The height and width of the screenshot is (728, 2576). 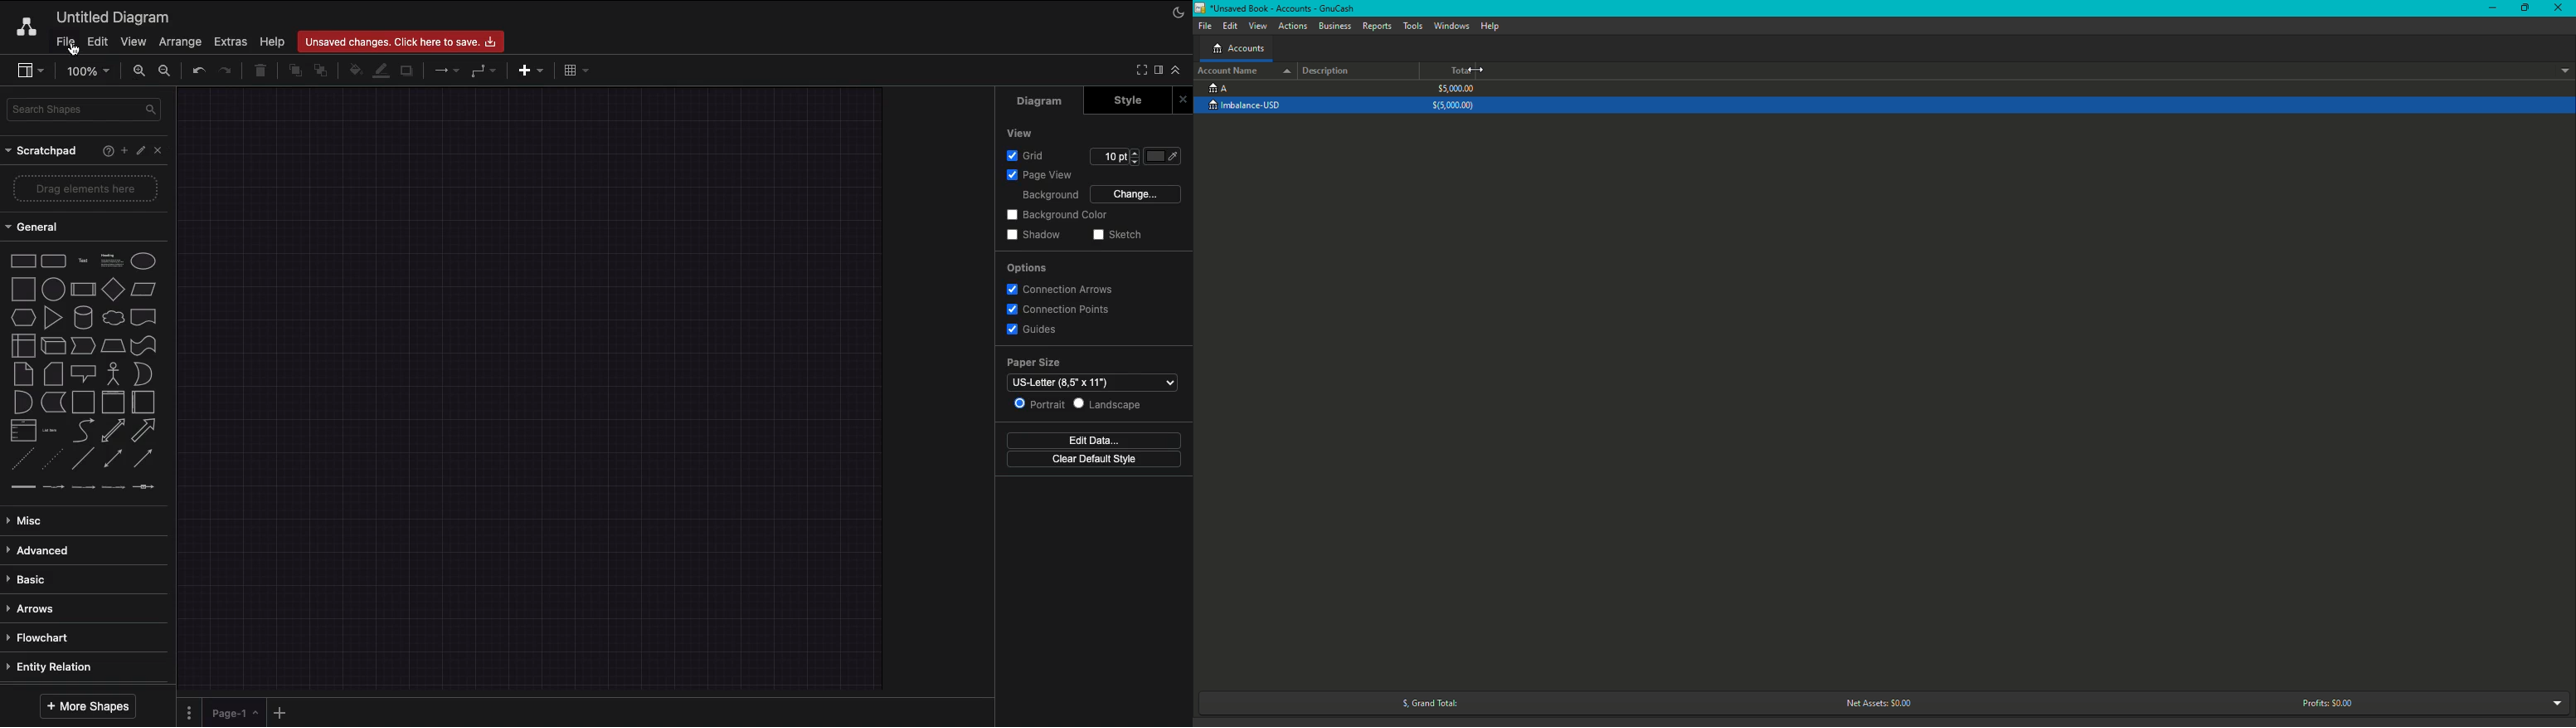 I want to click on Untitled diagram, so click(x=114, y=17).